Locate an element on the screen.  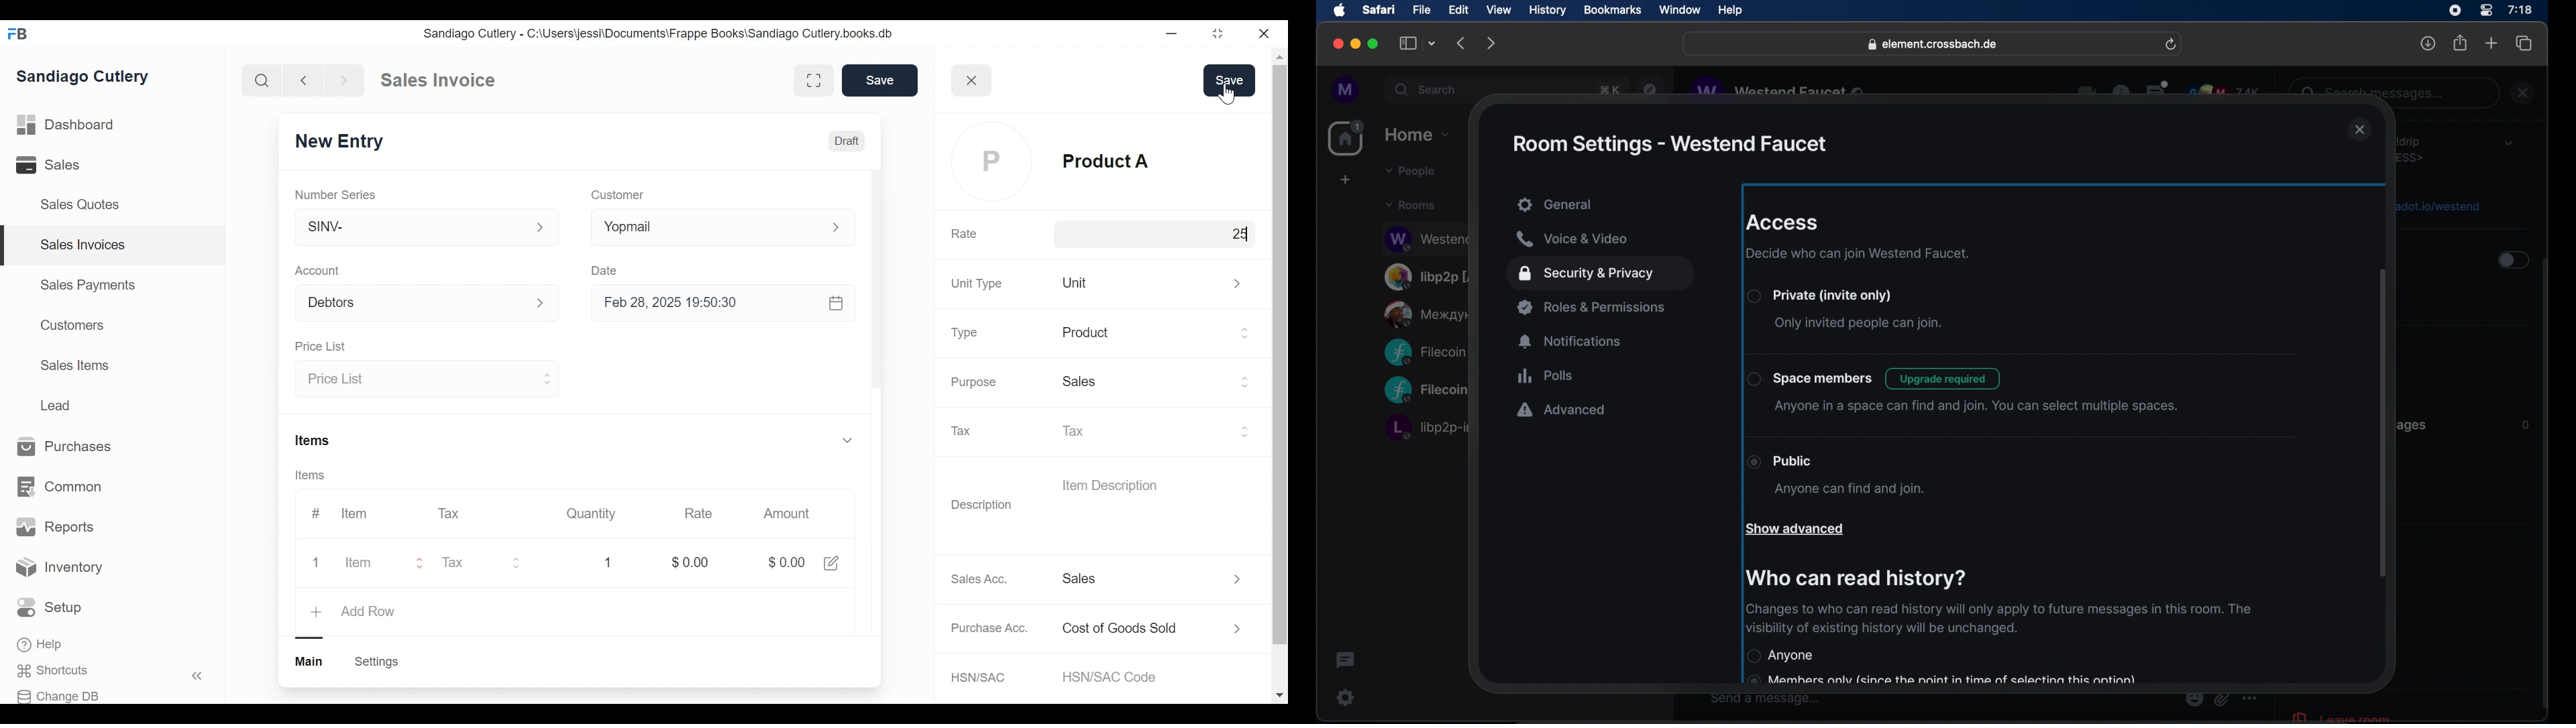
Sales Quotes is located at coordinates (85, 205).